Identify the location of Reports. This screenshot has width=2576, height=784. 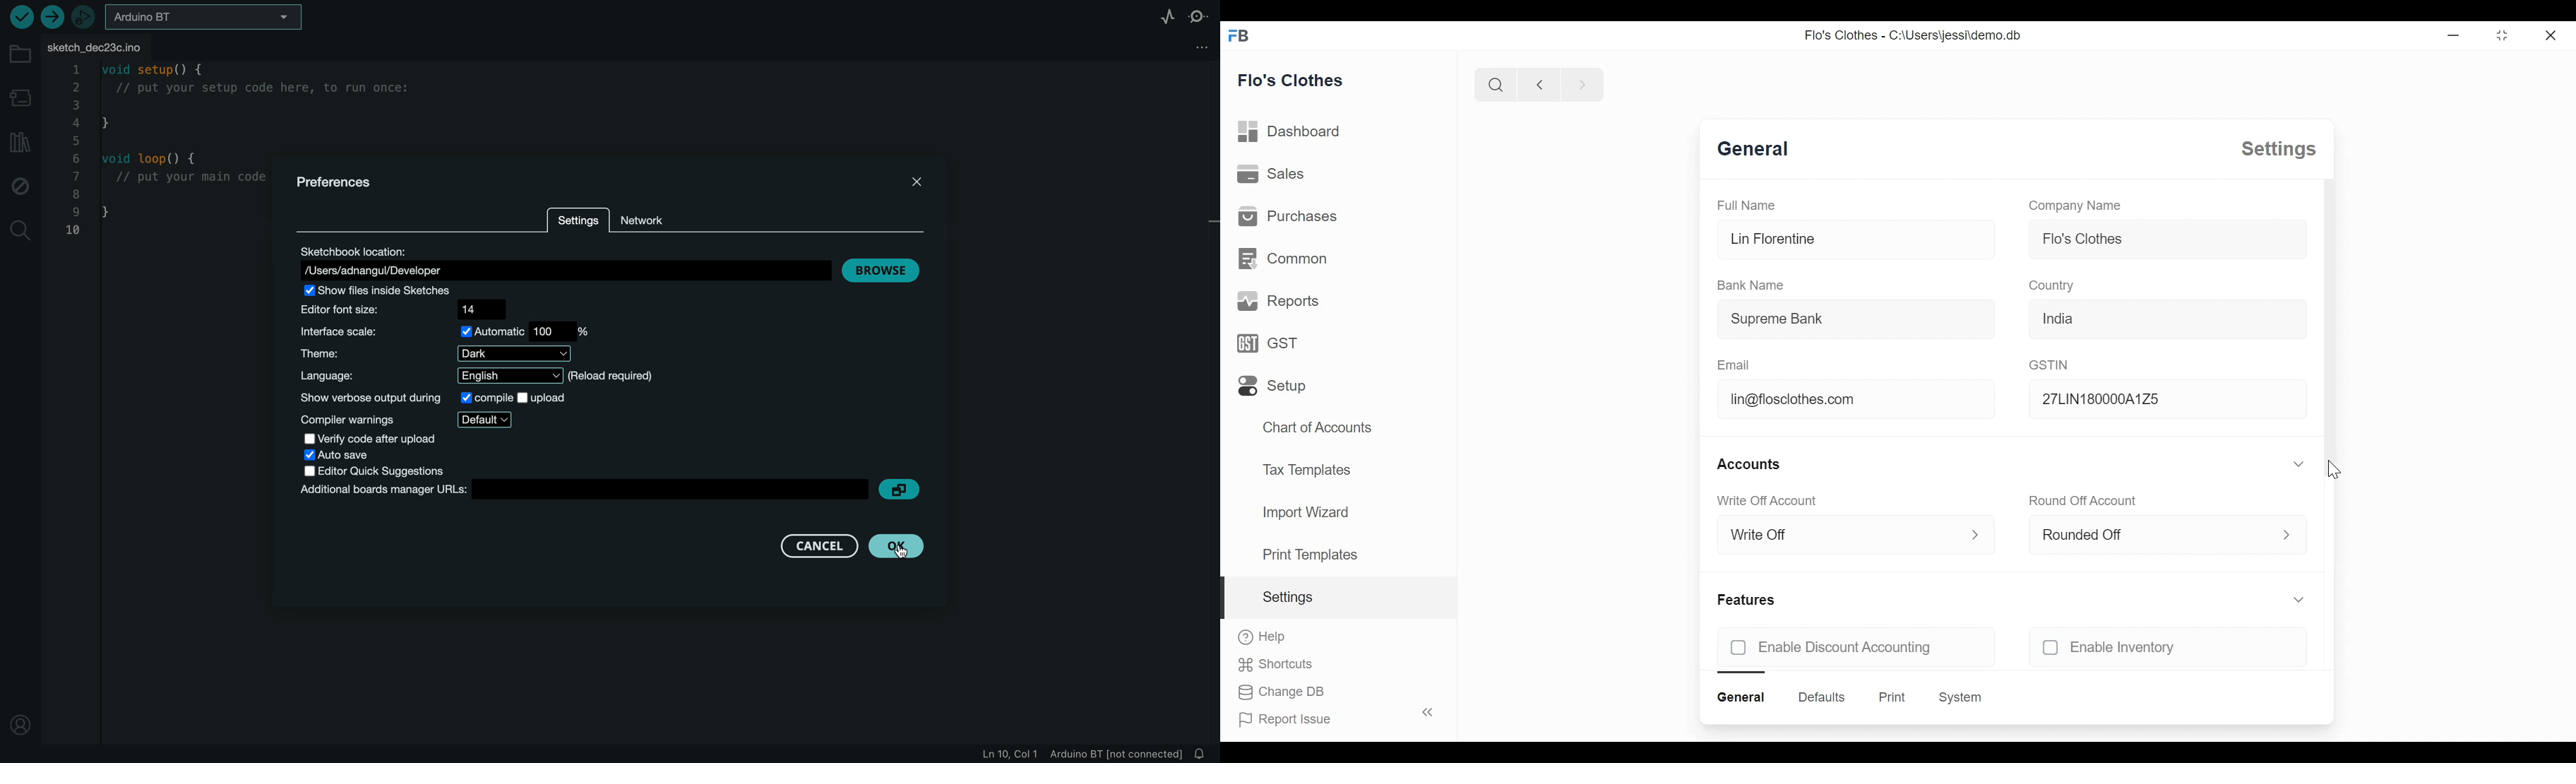
(1277, 301).